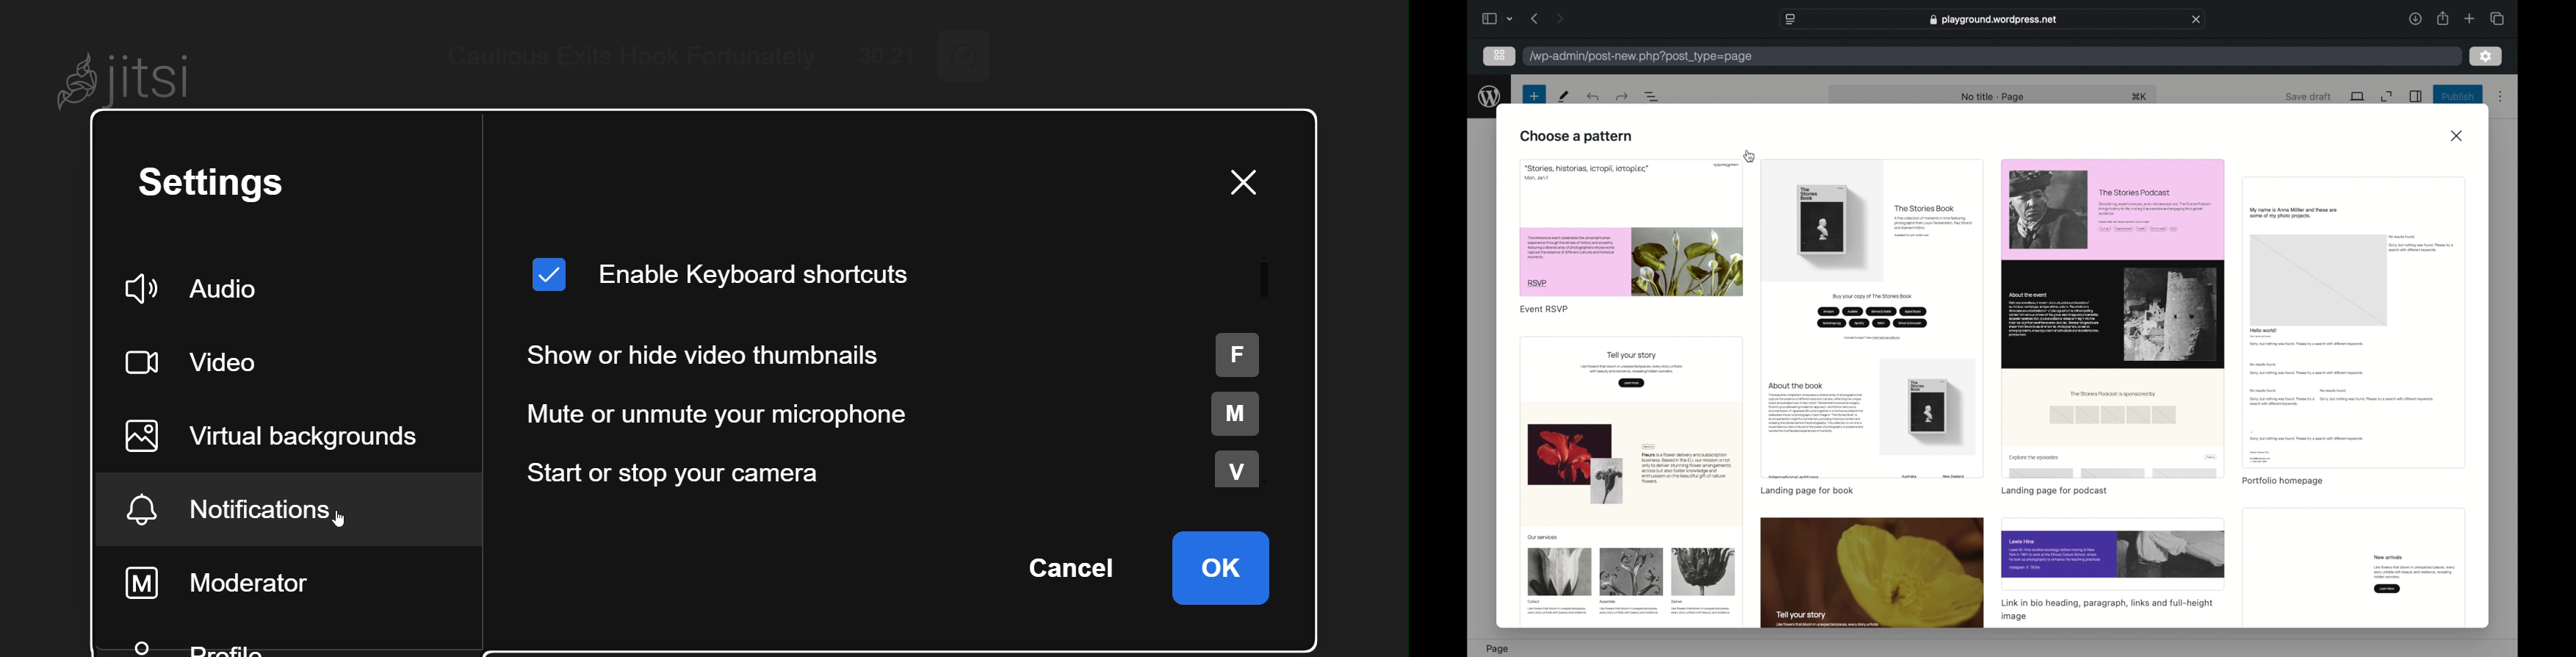 This screenshot has width=2576, height=672. Describe the element at coordinates (1993, 19) in the screenshot. I see `web address` at that location.